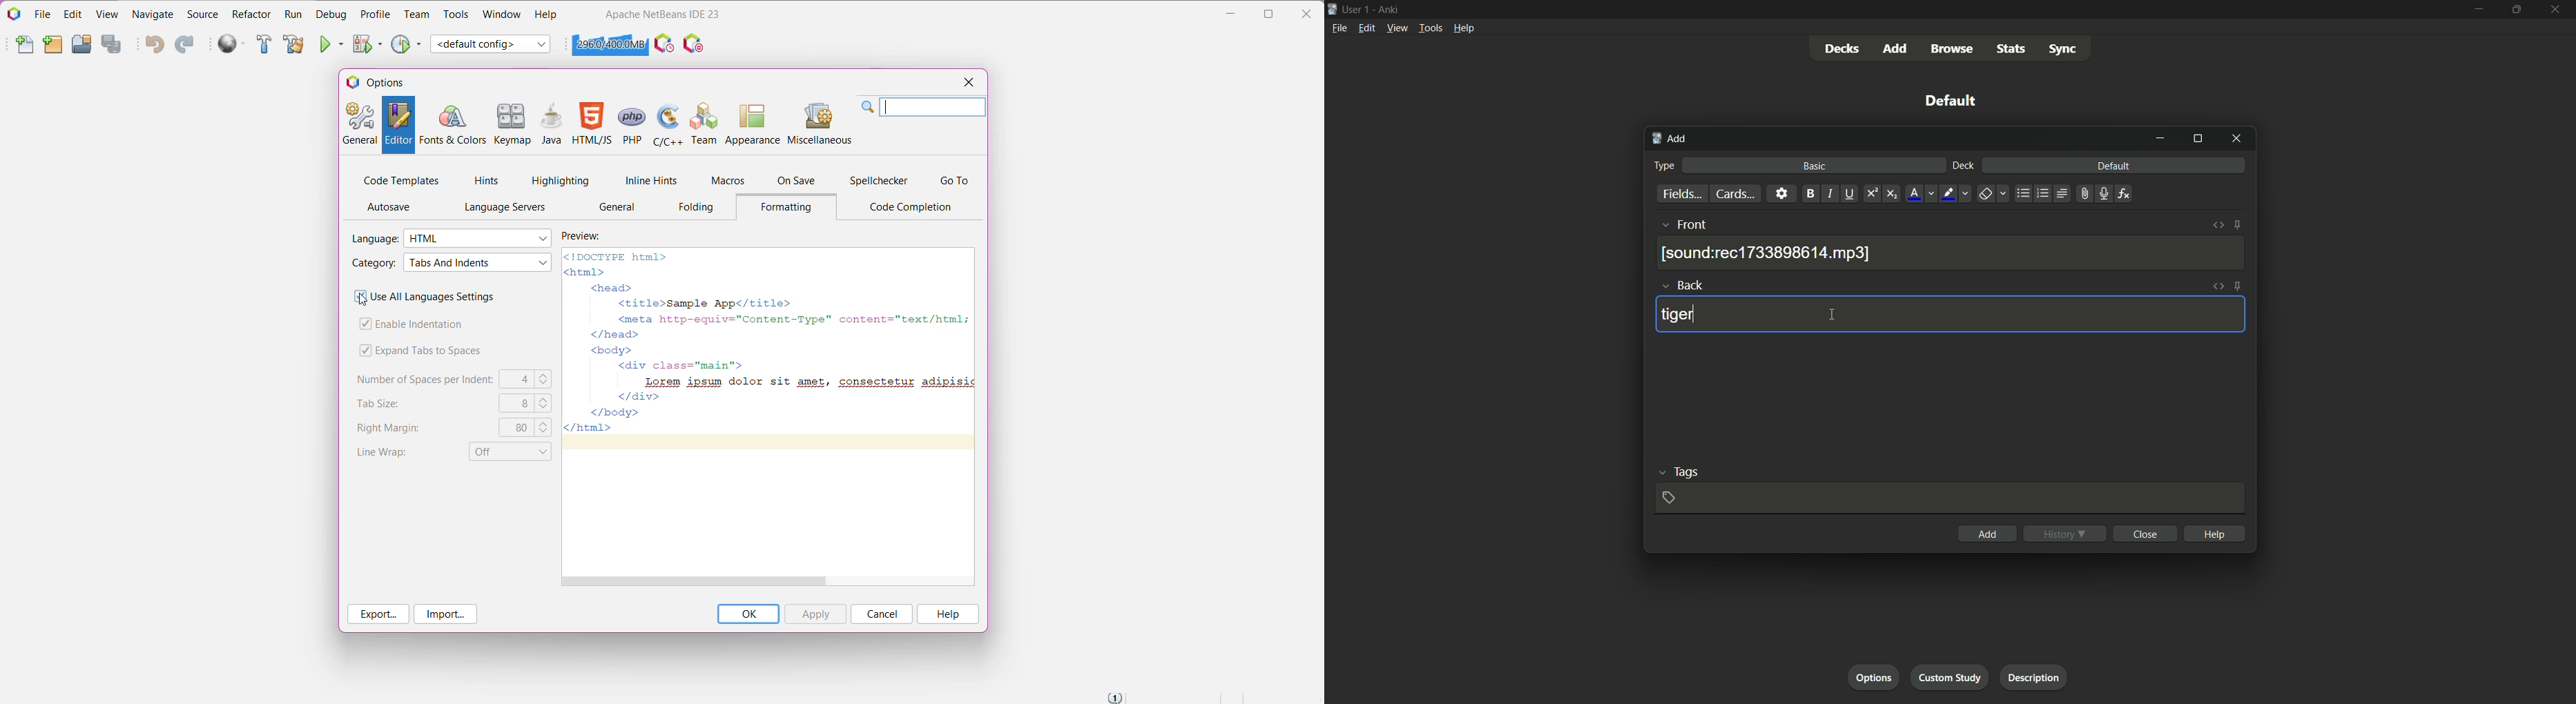 The height and width of the screenshot is (728, 2576). What do you see at coordinates (1913, 194) in the screenshot?
I see `font color` at bounding box center [1913, 194].